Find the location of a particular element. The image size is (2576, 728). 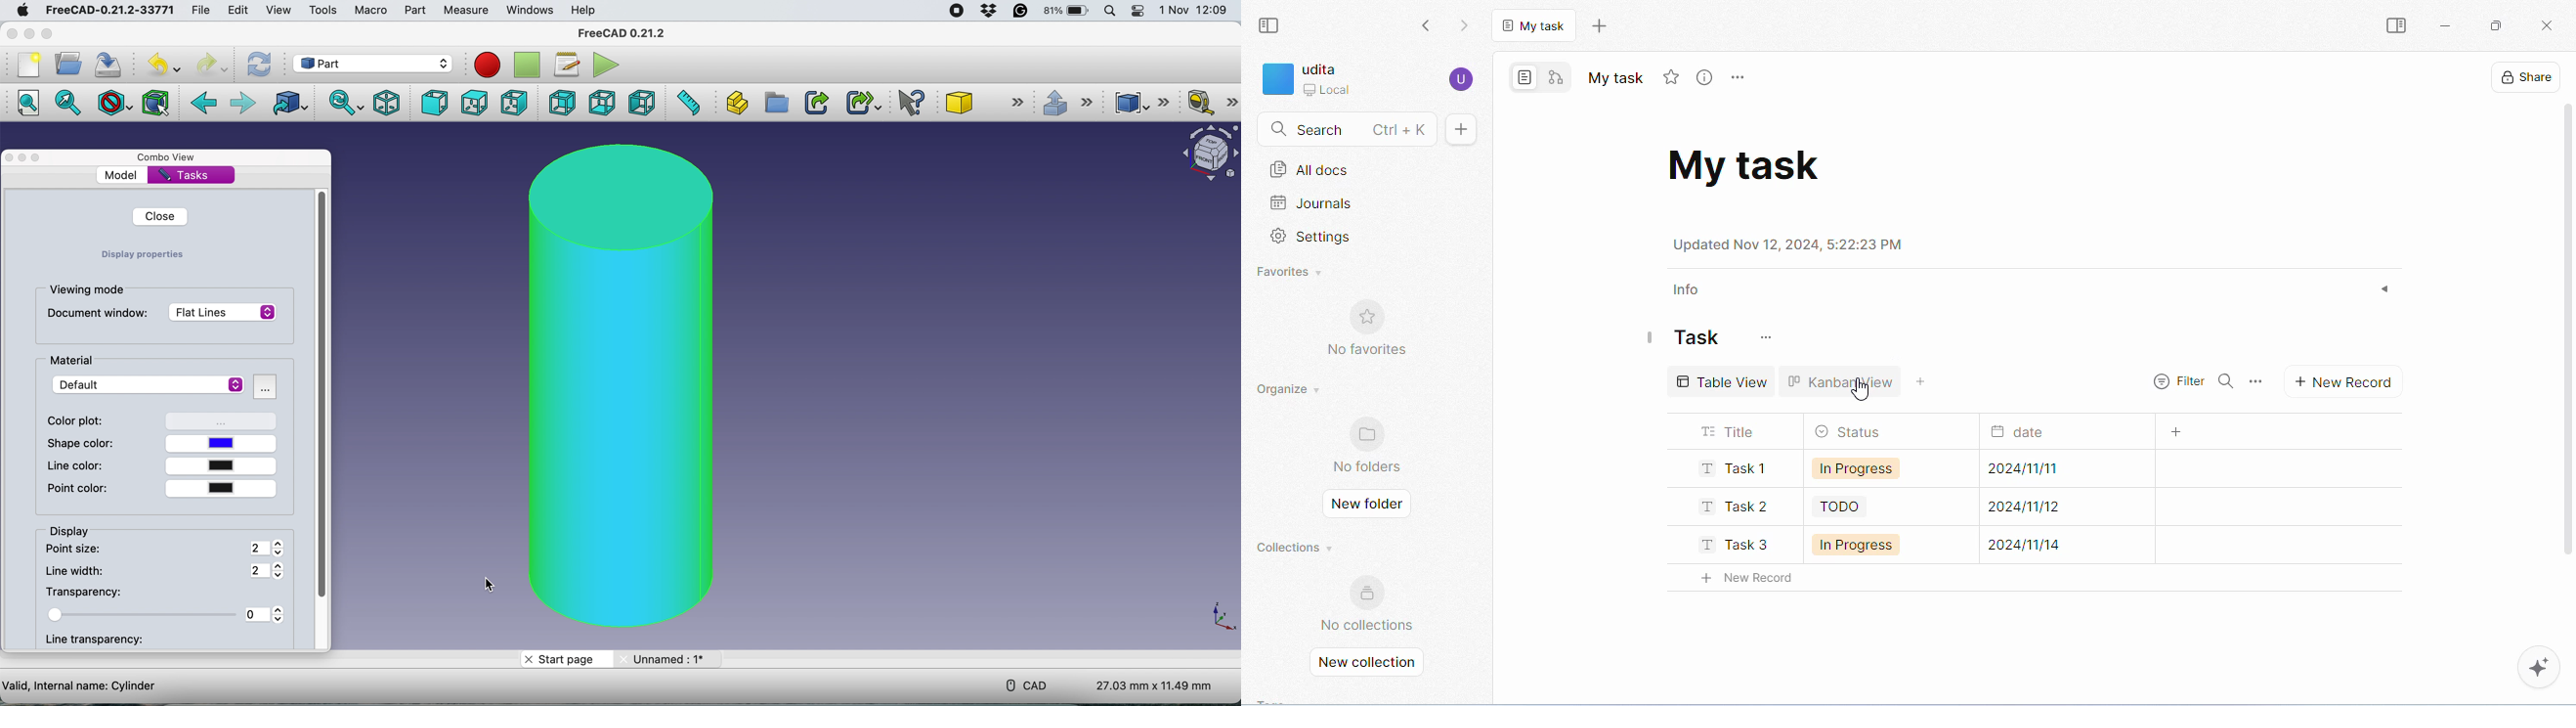

close is located at coordinates (159, 218).